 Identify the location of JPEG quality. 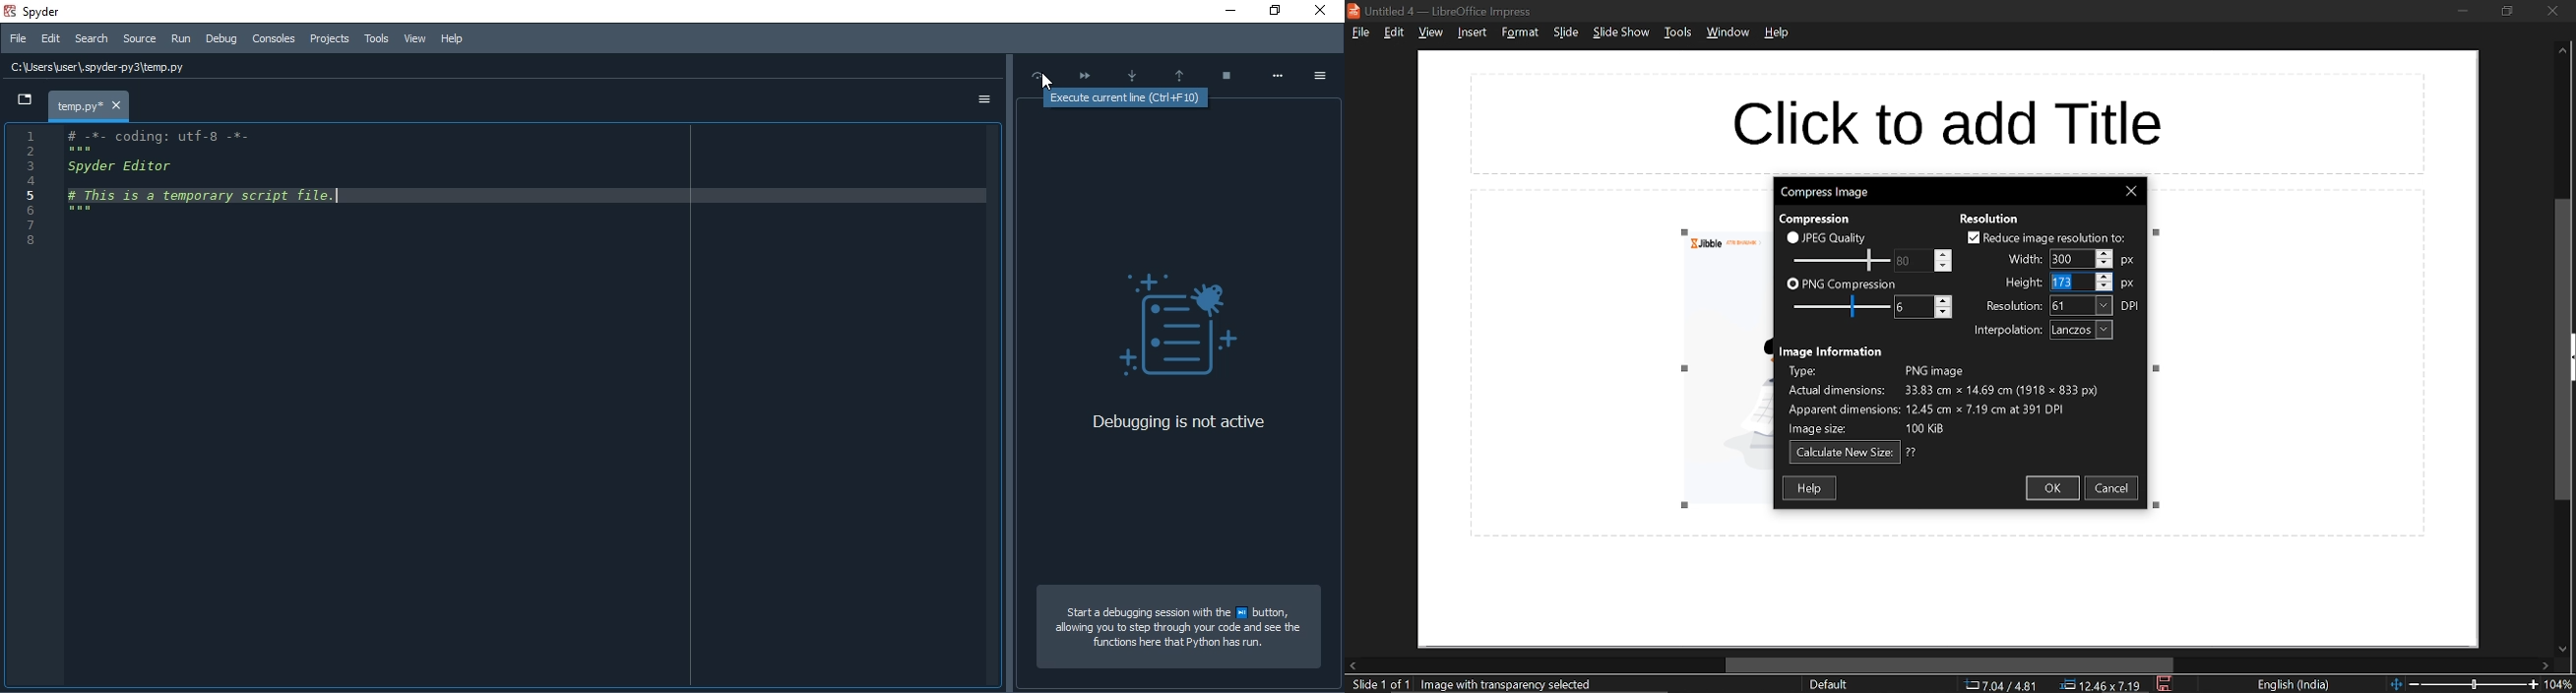
(1837, 238).